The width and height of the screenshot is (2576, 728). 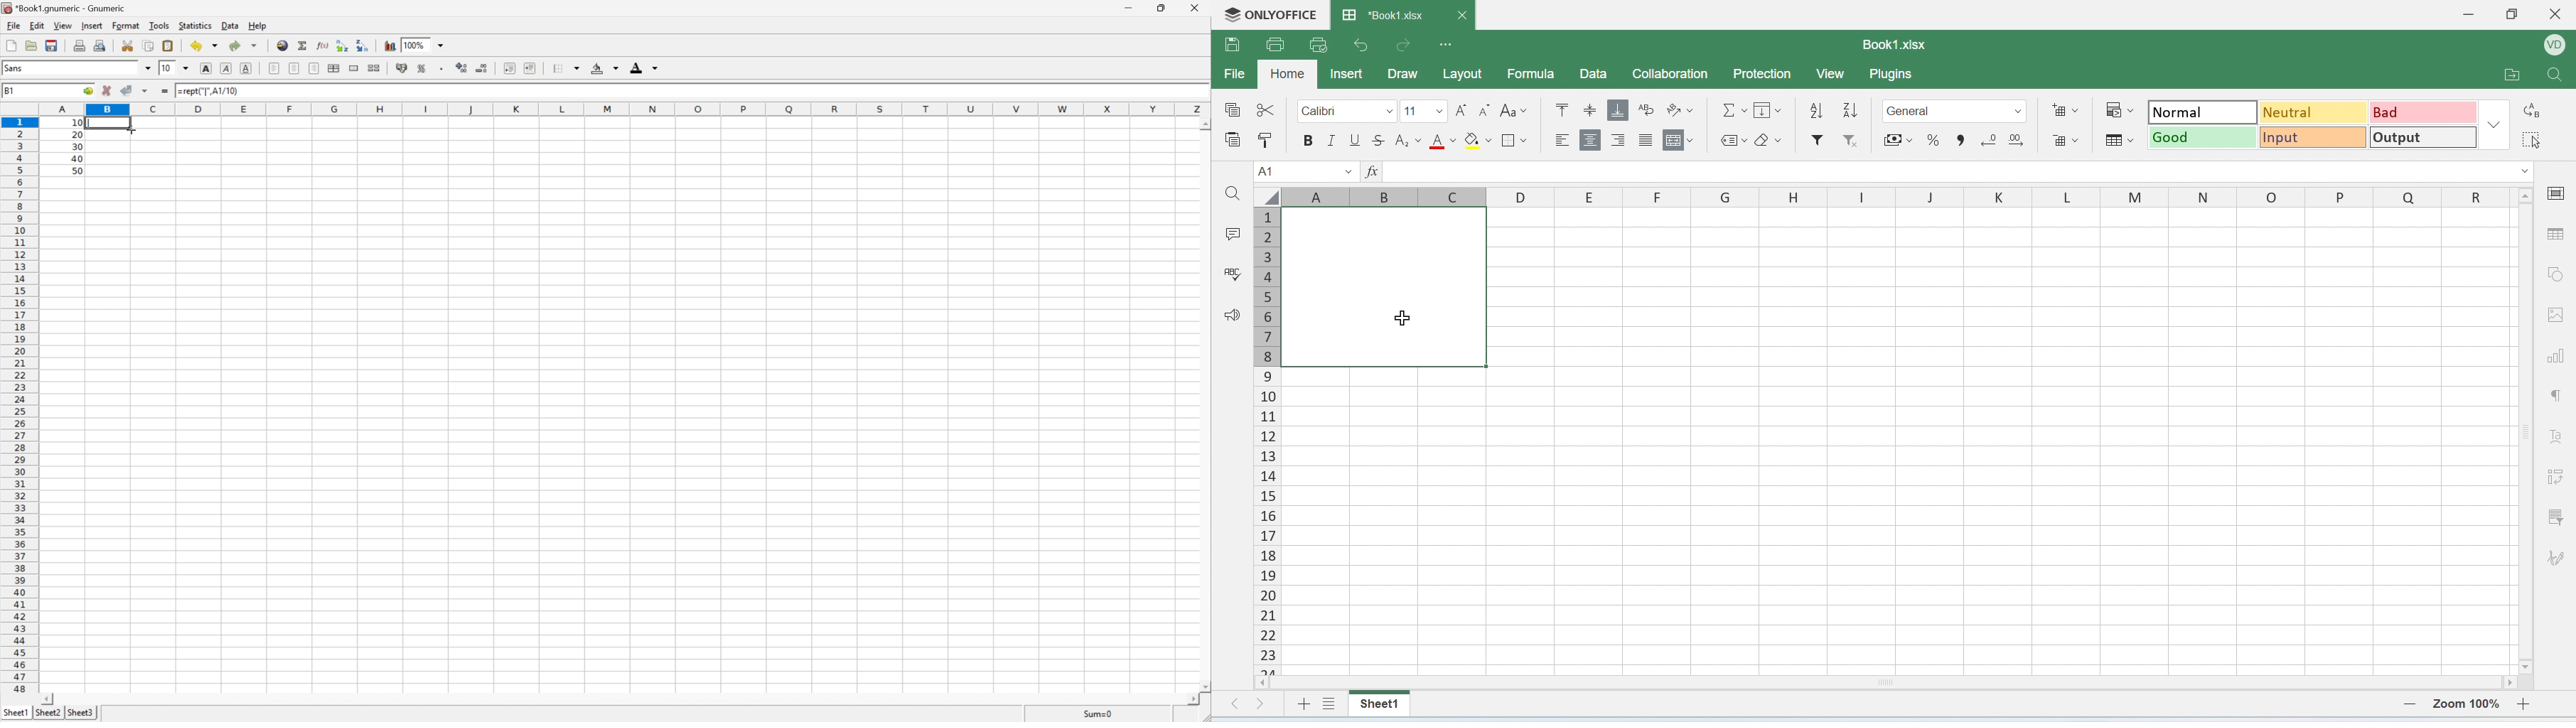 I want to click on save, so click(x=1235, y=45).